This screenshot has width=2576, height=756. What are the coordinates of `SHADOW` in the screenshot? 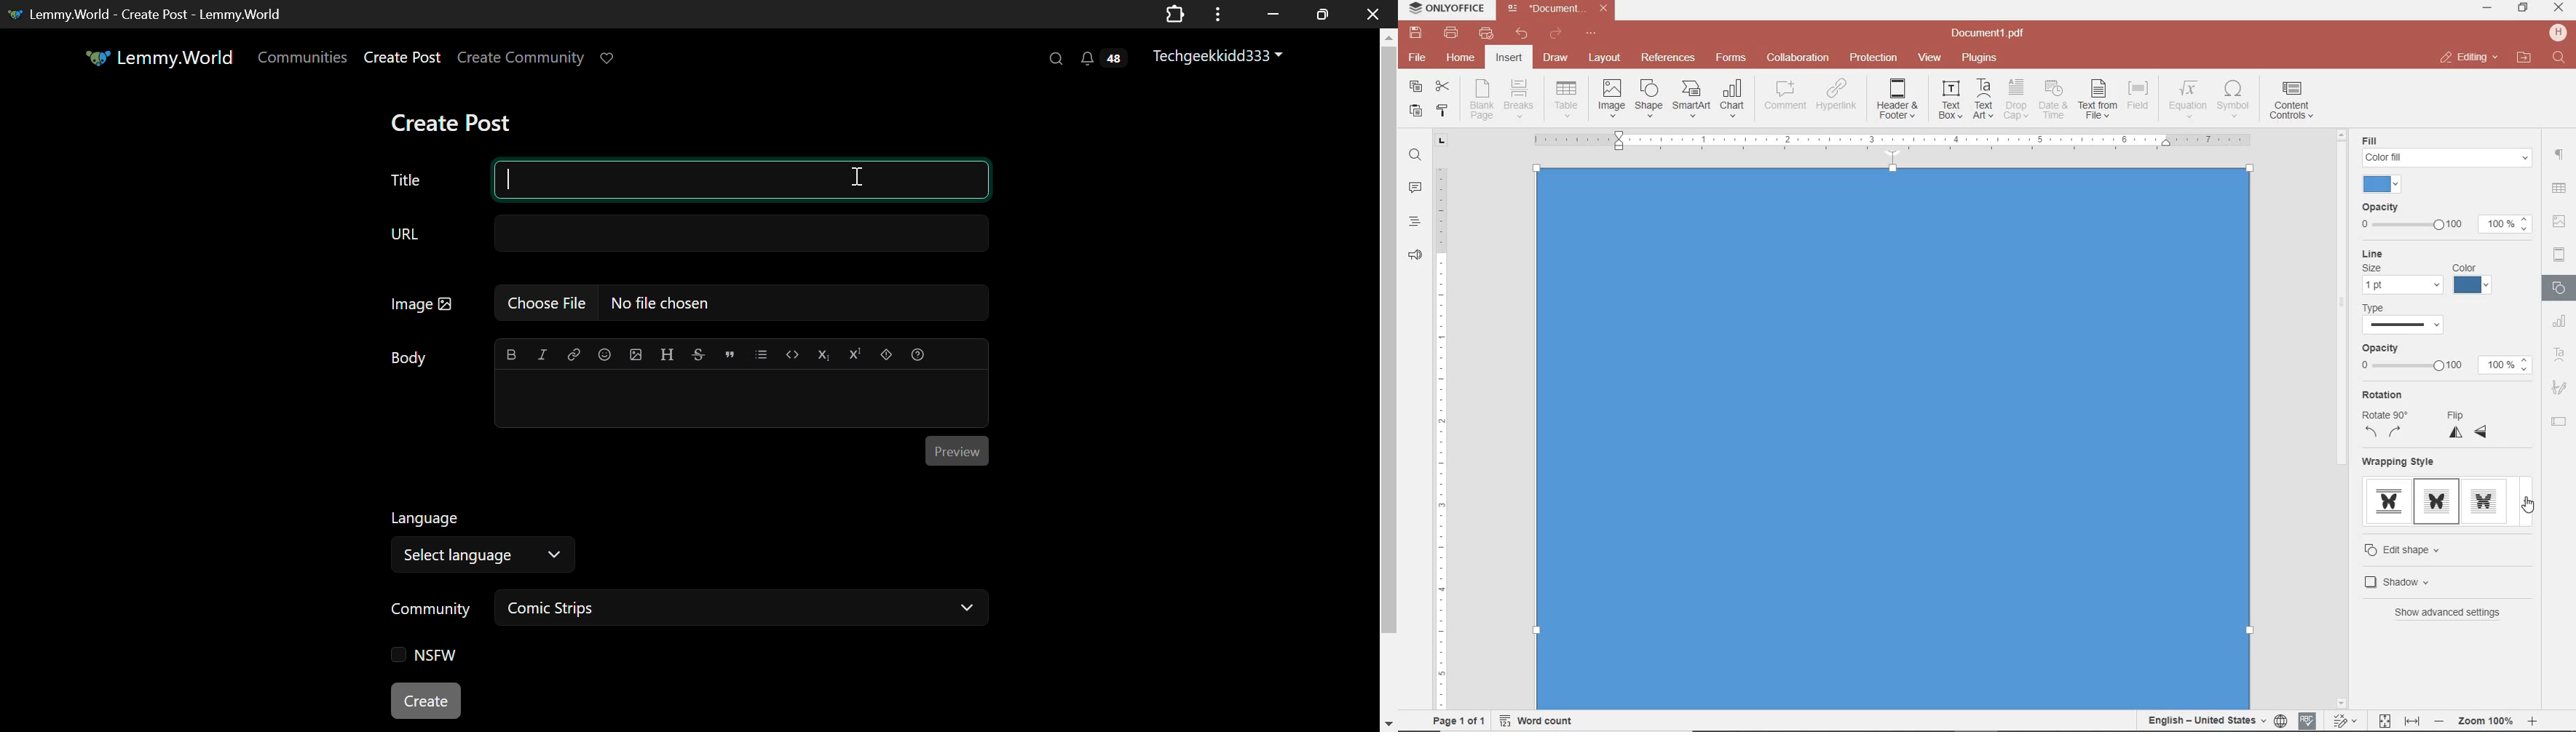 It's located at (2401, 583).